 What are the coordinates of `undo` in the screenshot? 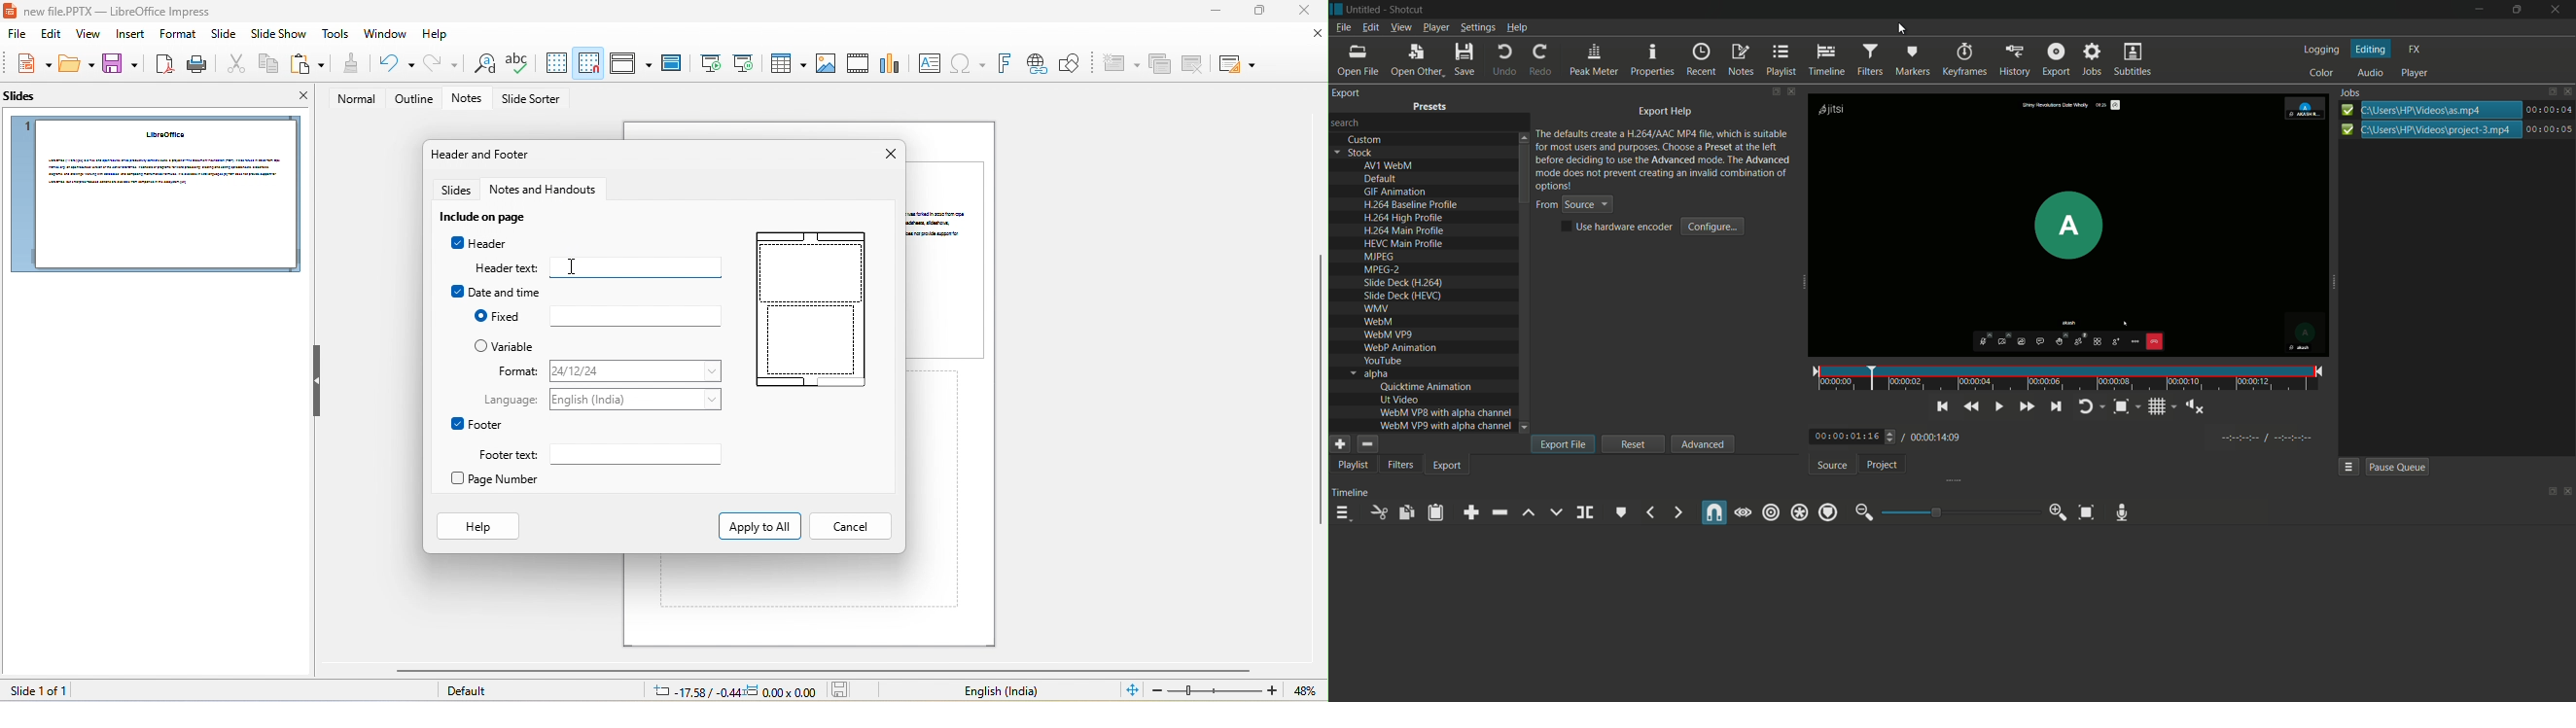 It's located at (392, 64).